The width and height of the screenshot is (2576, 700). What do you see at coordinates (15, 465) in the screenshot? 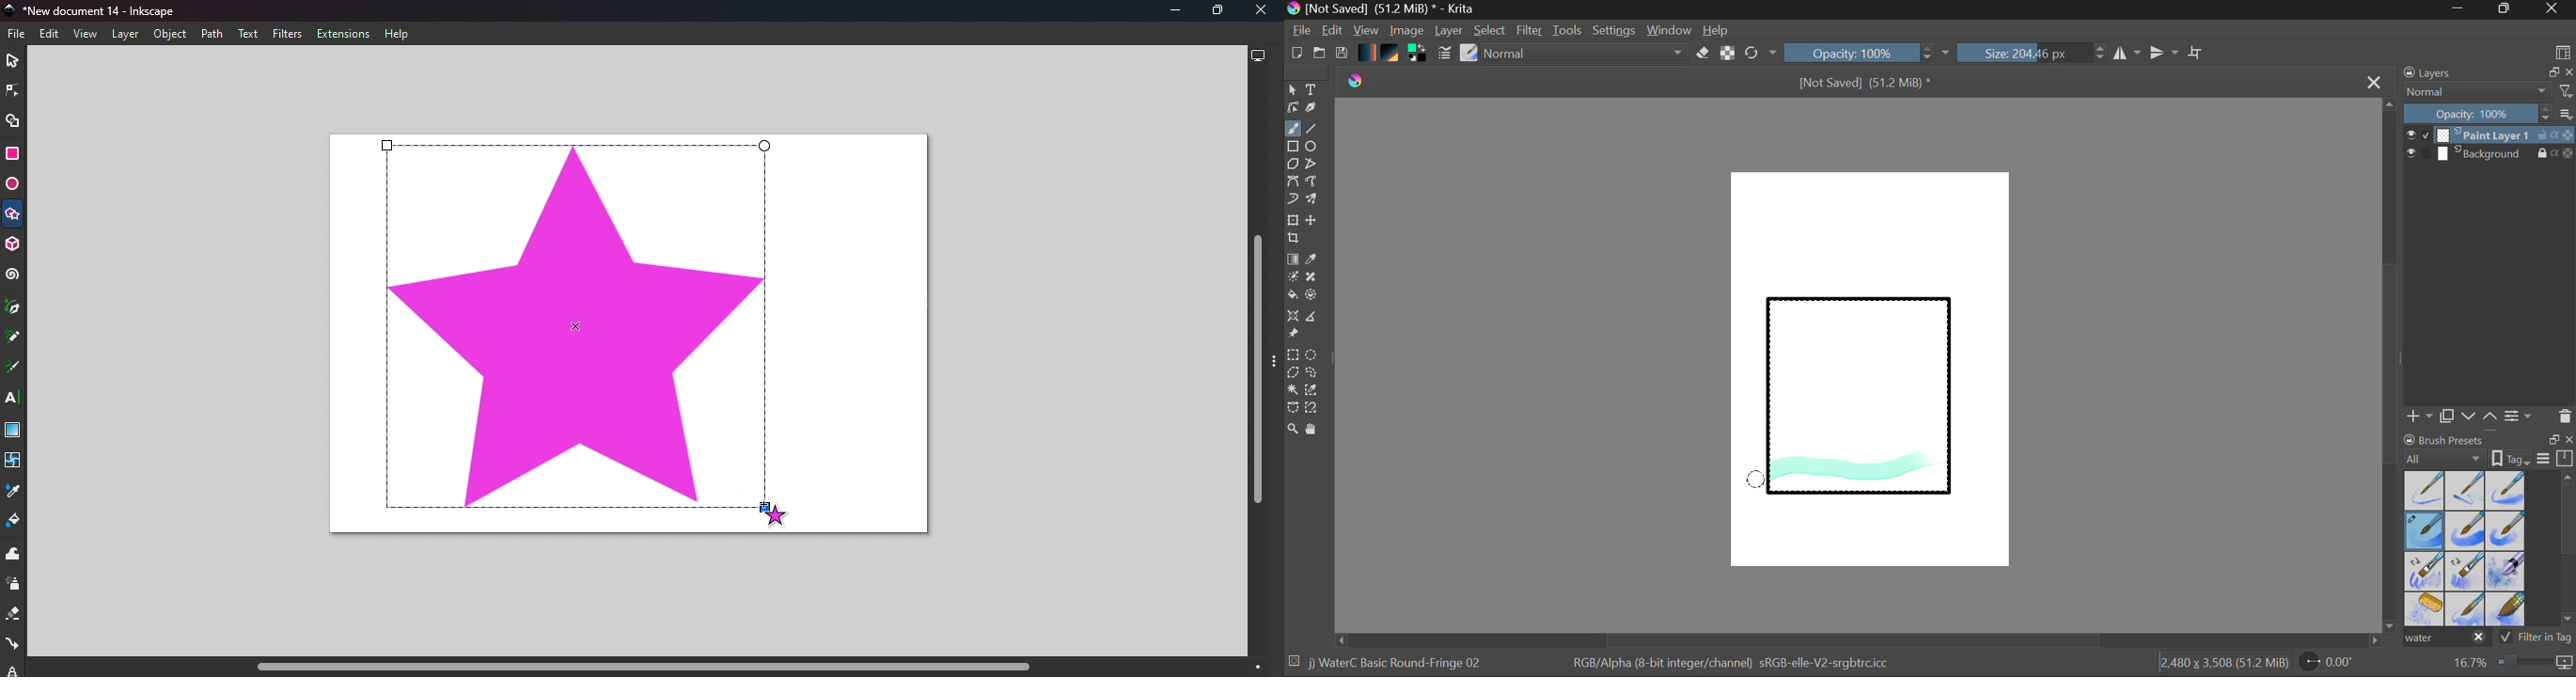
I see `Mesh tool` at bounding box center [15, 465].